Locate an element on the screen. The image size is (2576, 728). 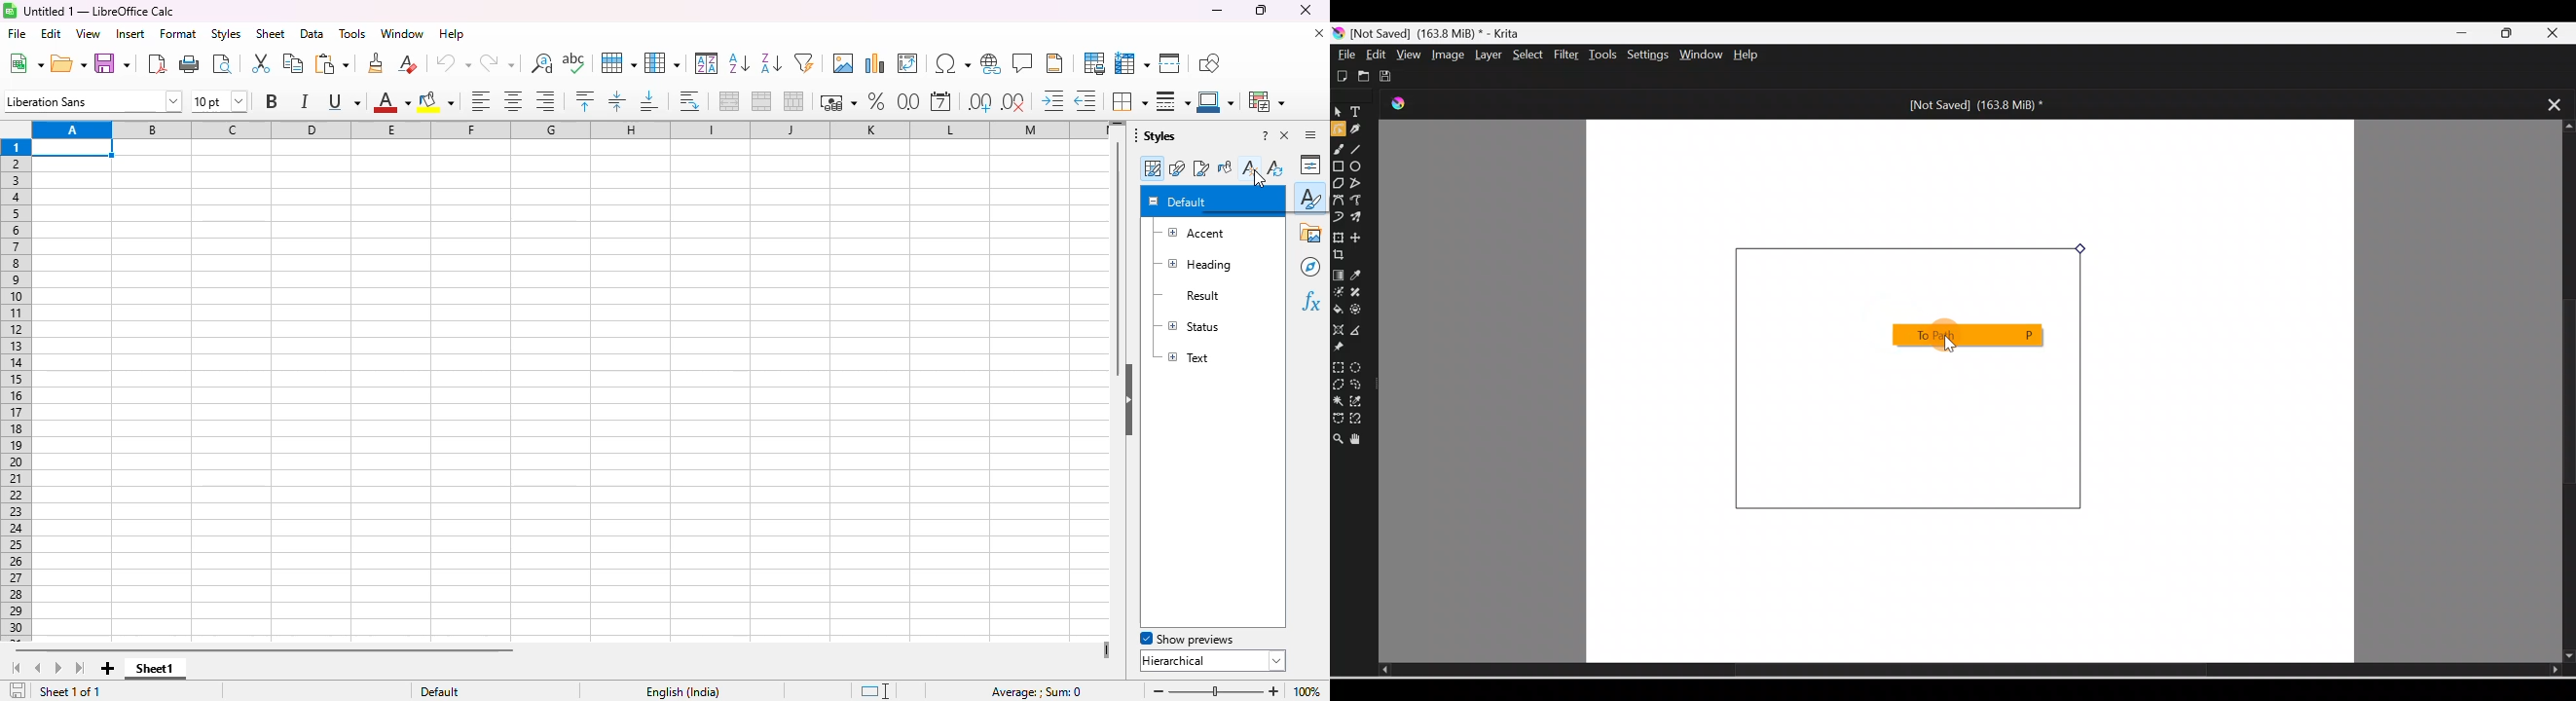
format is located at coordinates (179, 34).